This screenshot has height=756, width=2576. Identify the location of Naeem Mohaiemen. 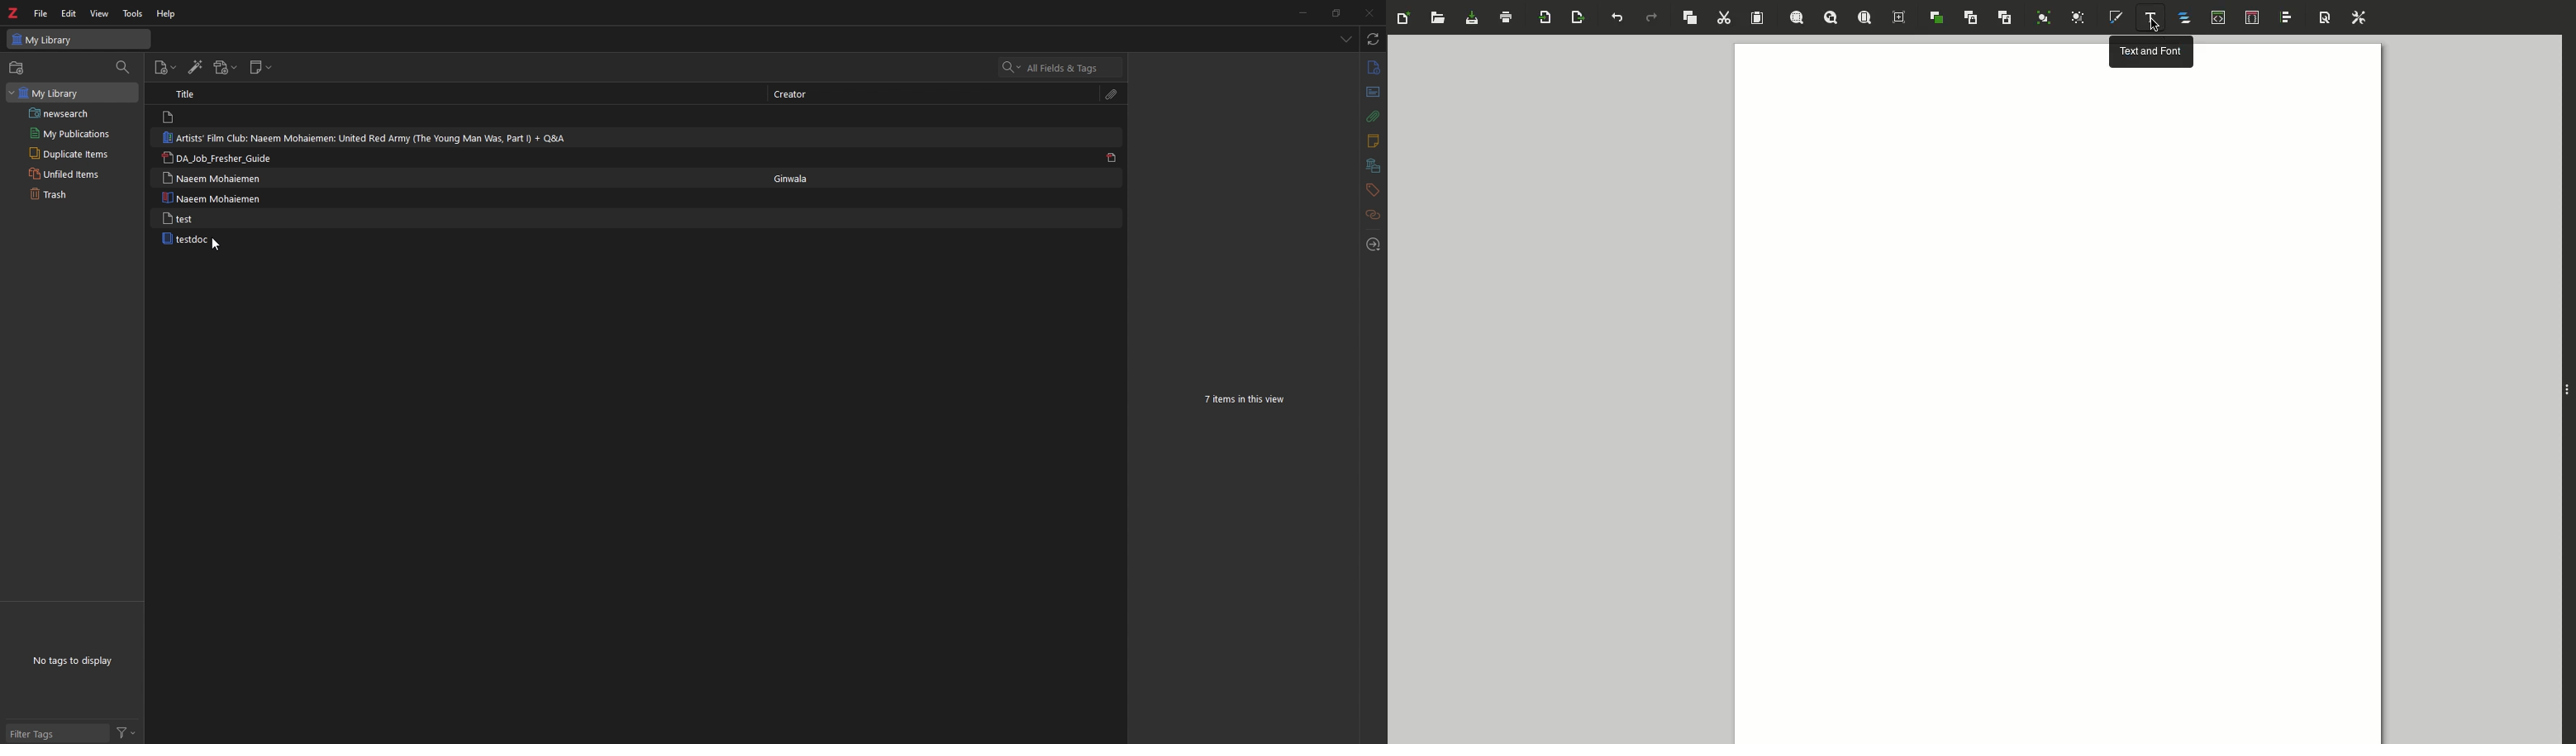
(216, 198).